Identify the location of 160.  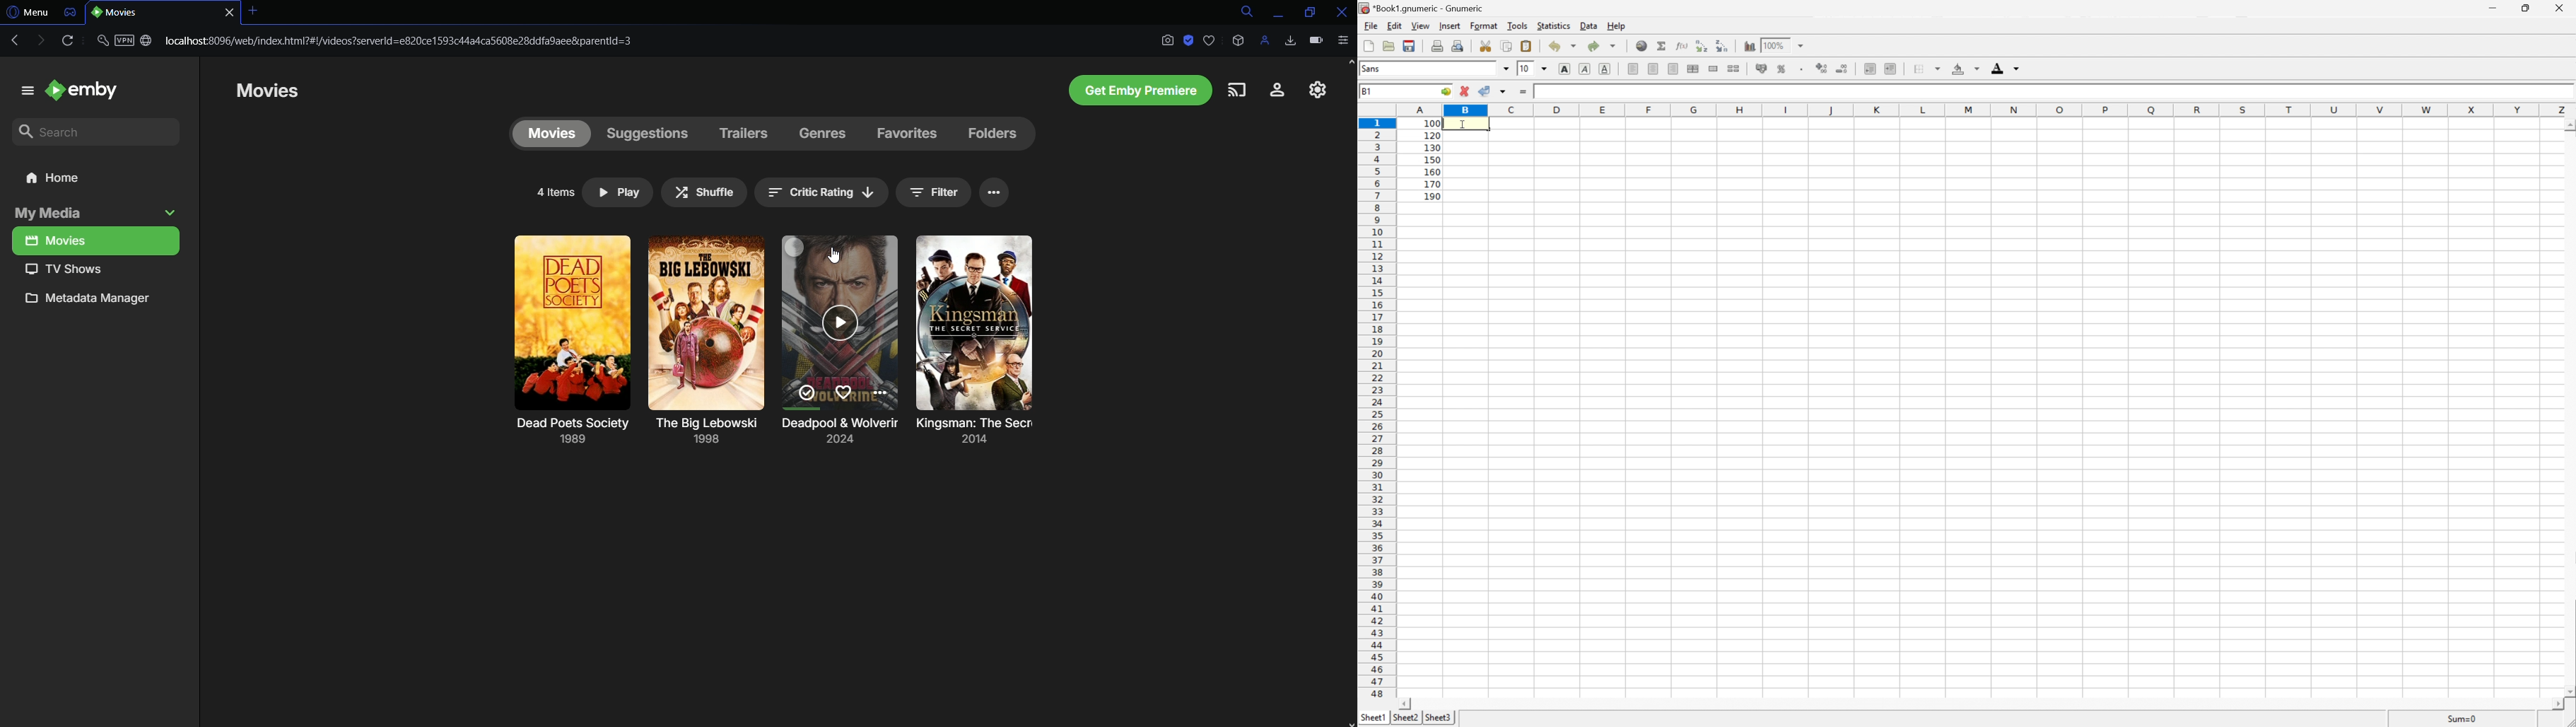
(1433, 171).